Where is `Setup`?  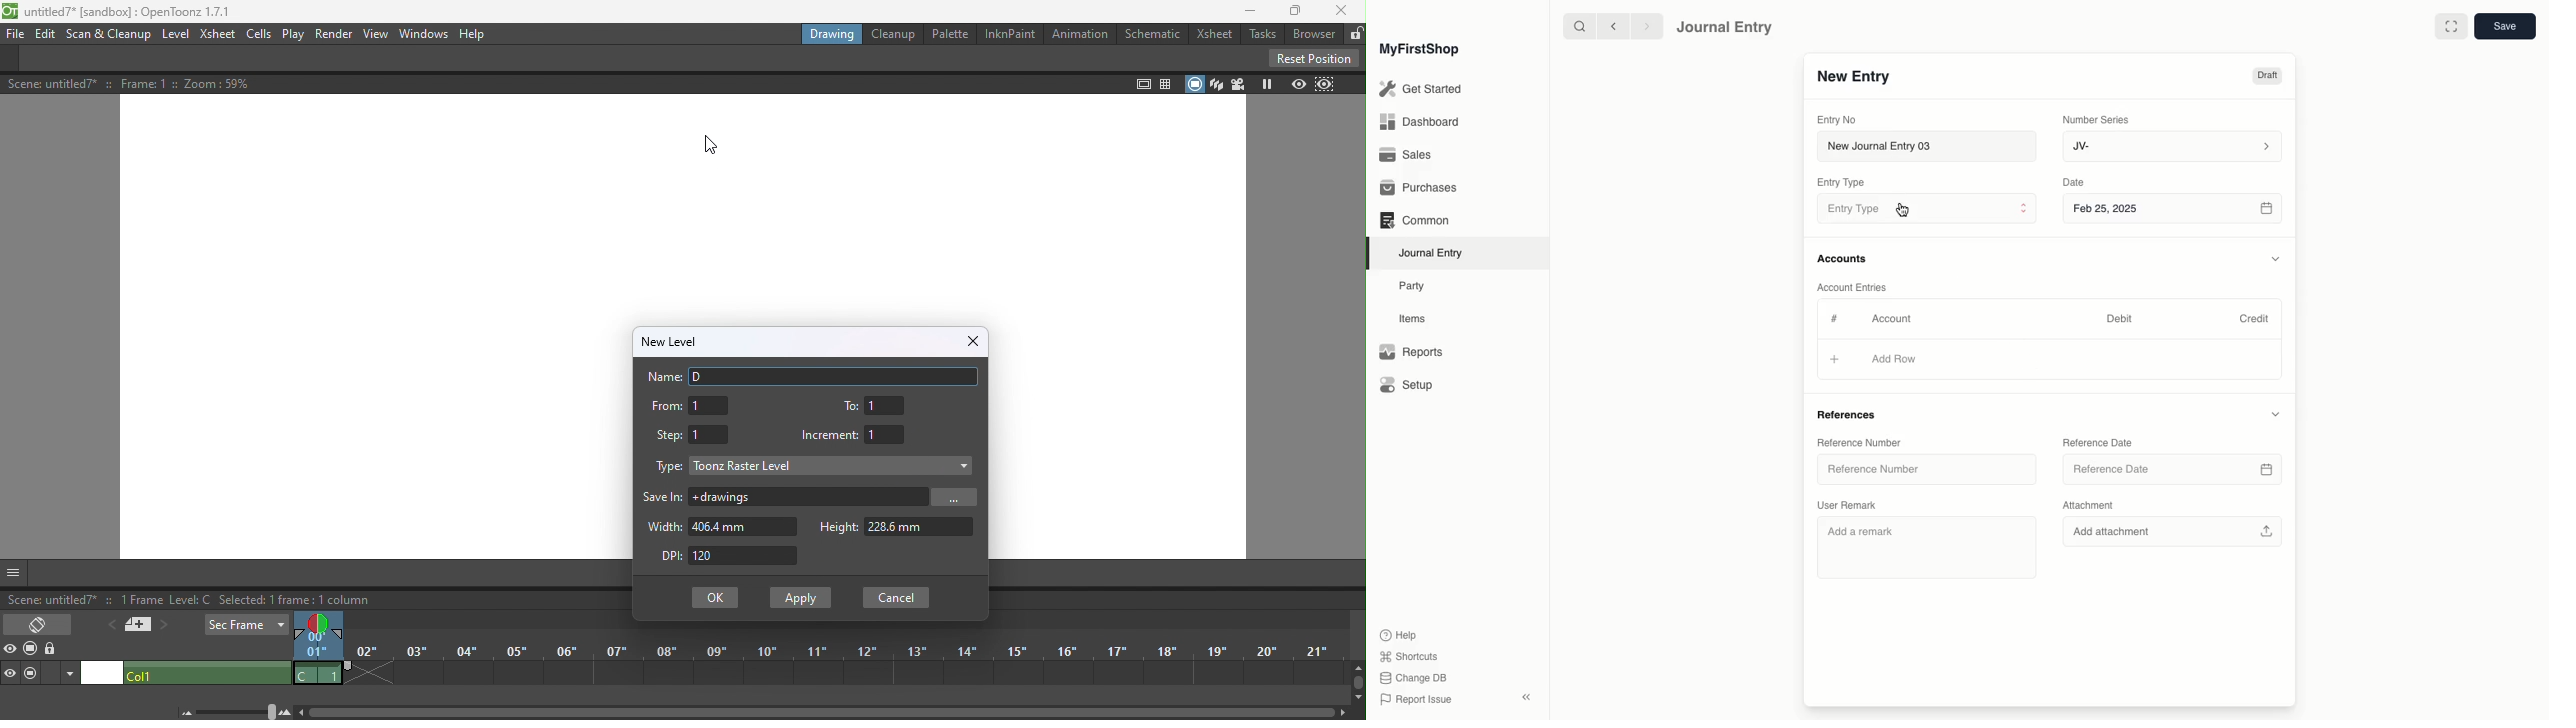
Setup is located at coordinates (1408, 386).